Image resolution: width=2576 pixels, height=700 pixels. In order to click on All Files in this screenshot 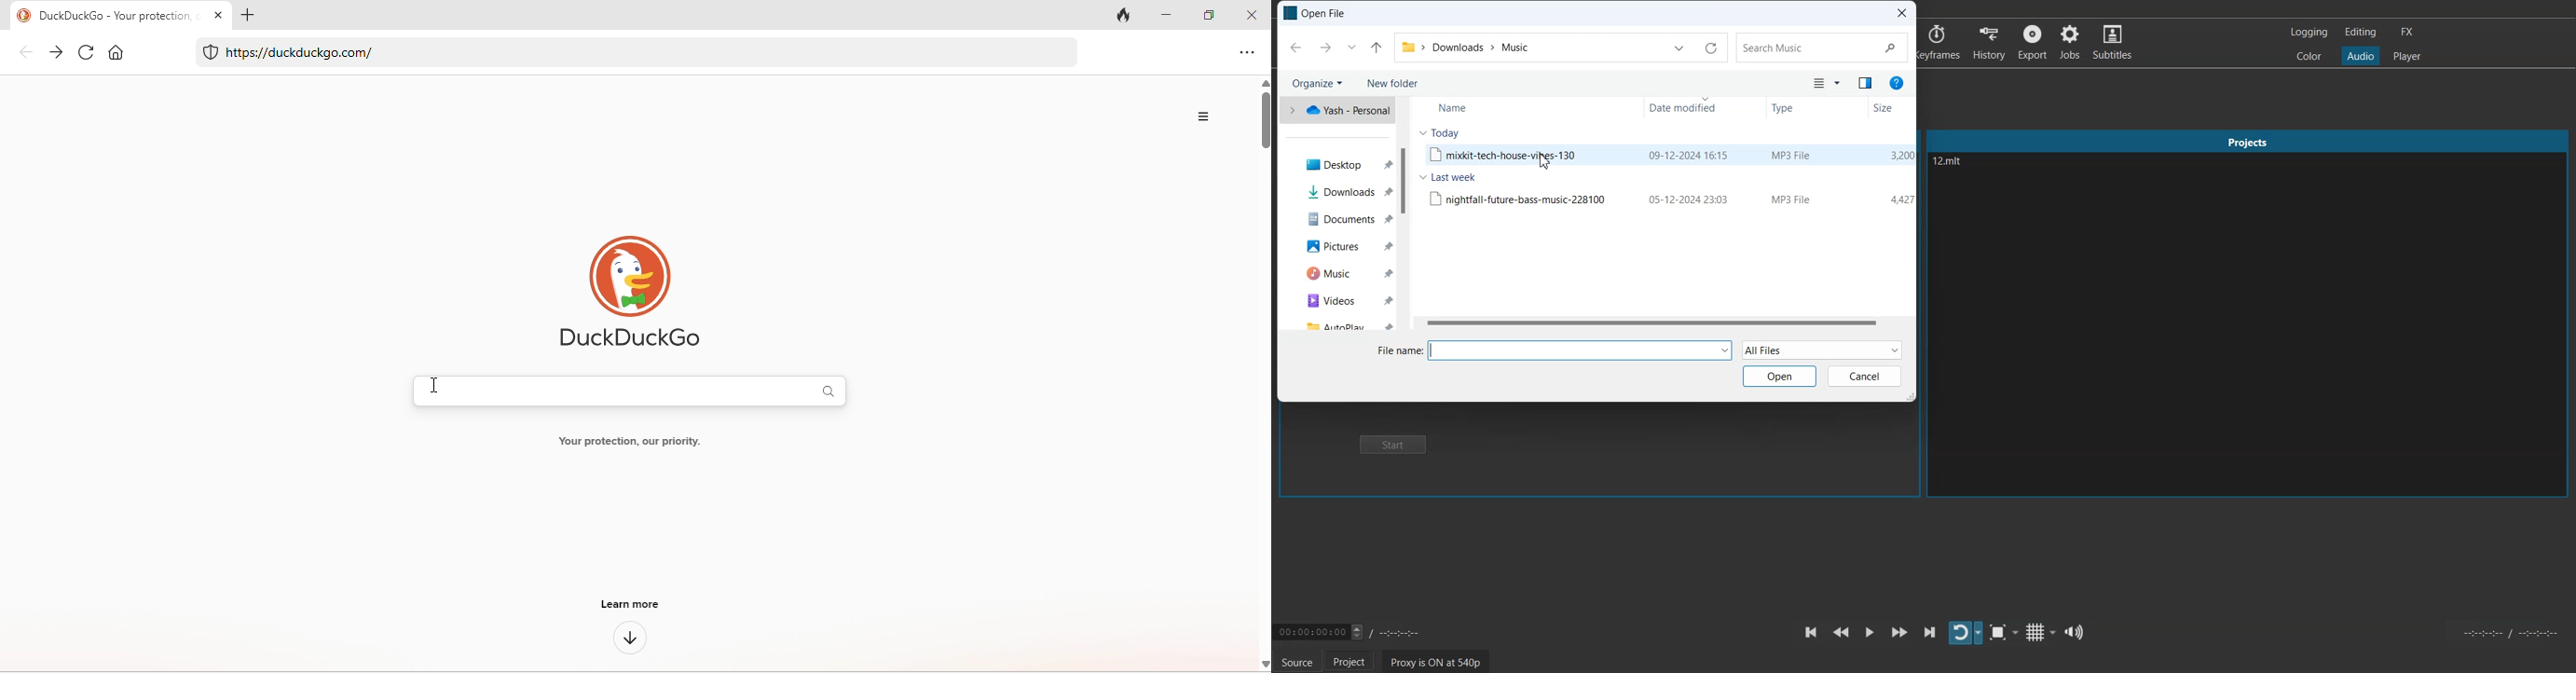, I will do `click(1822, 349)`.